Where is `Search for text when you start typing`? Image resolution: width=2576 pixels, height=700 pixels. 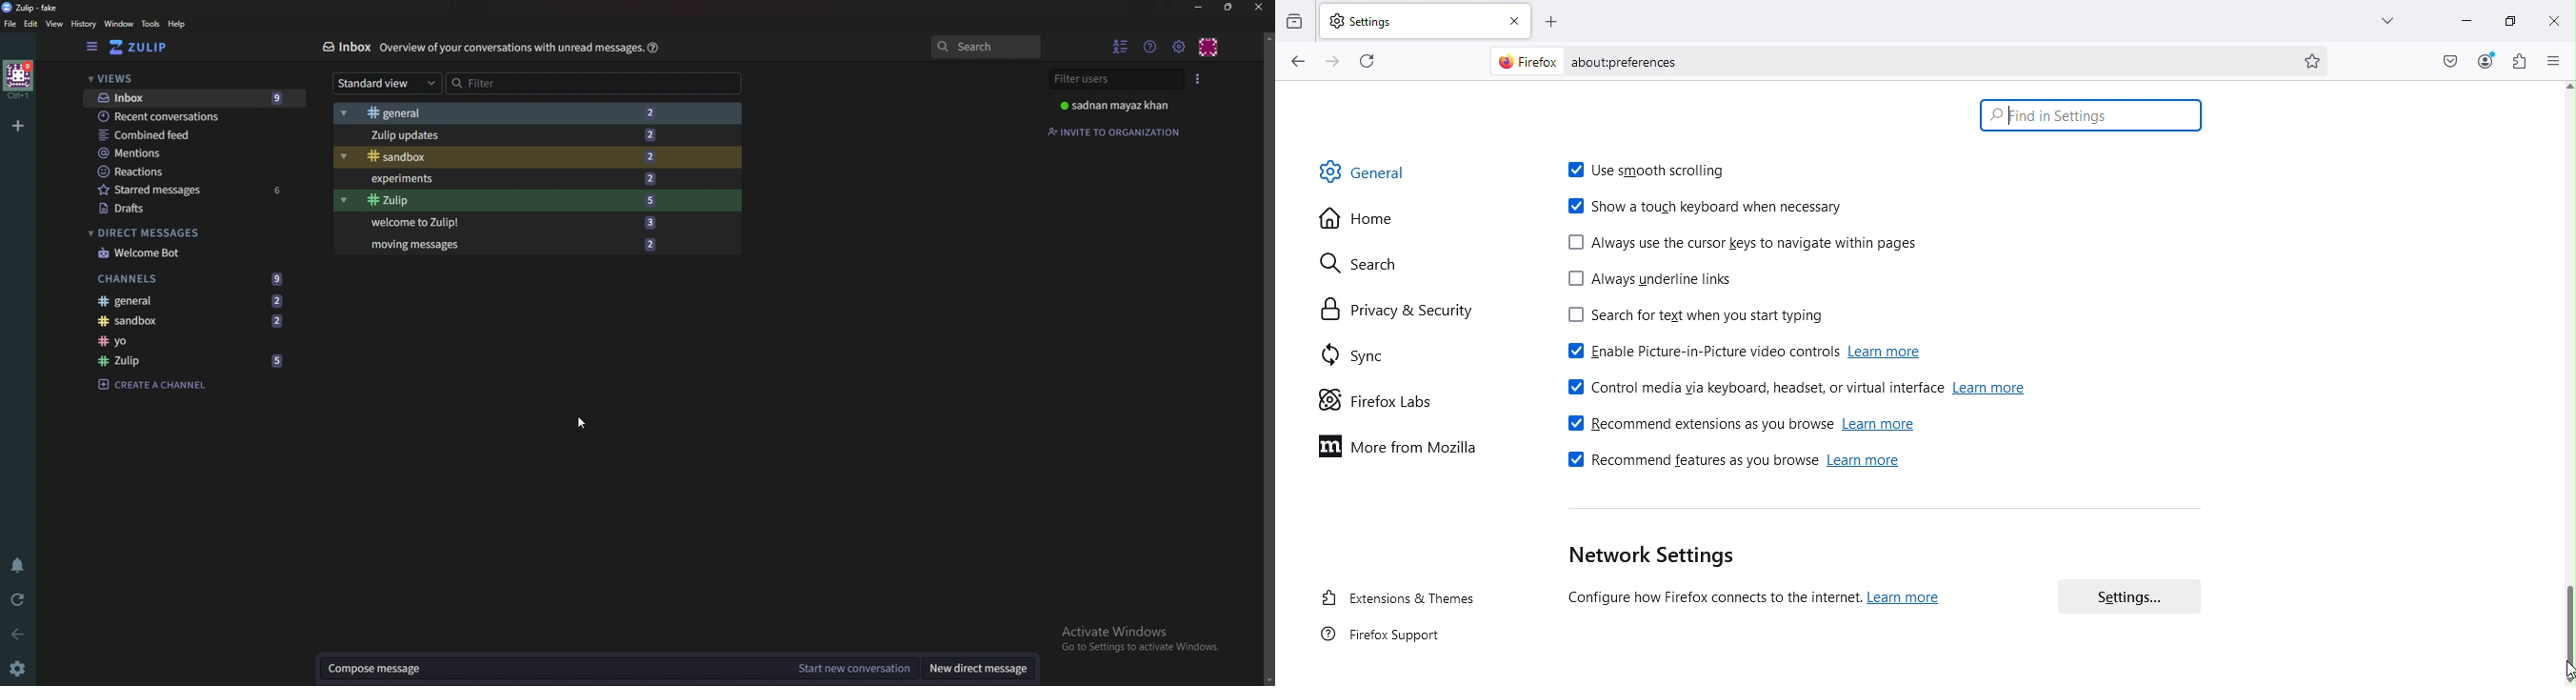 Search for text when you start typing is located at coordinates (1694, 318).